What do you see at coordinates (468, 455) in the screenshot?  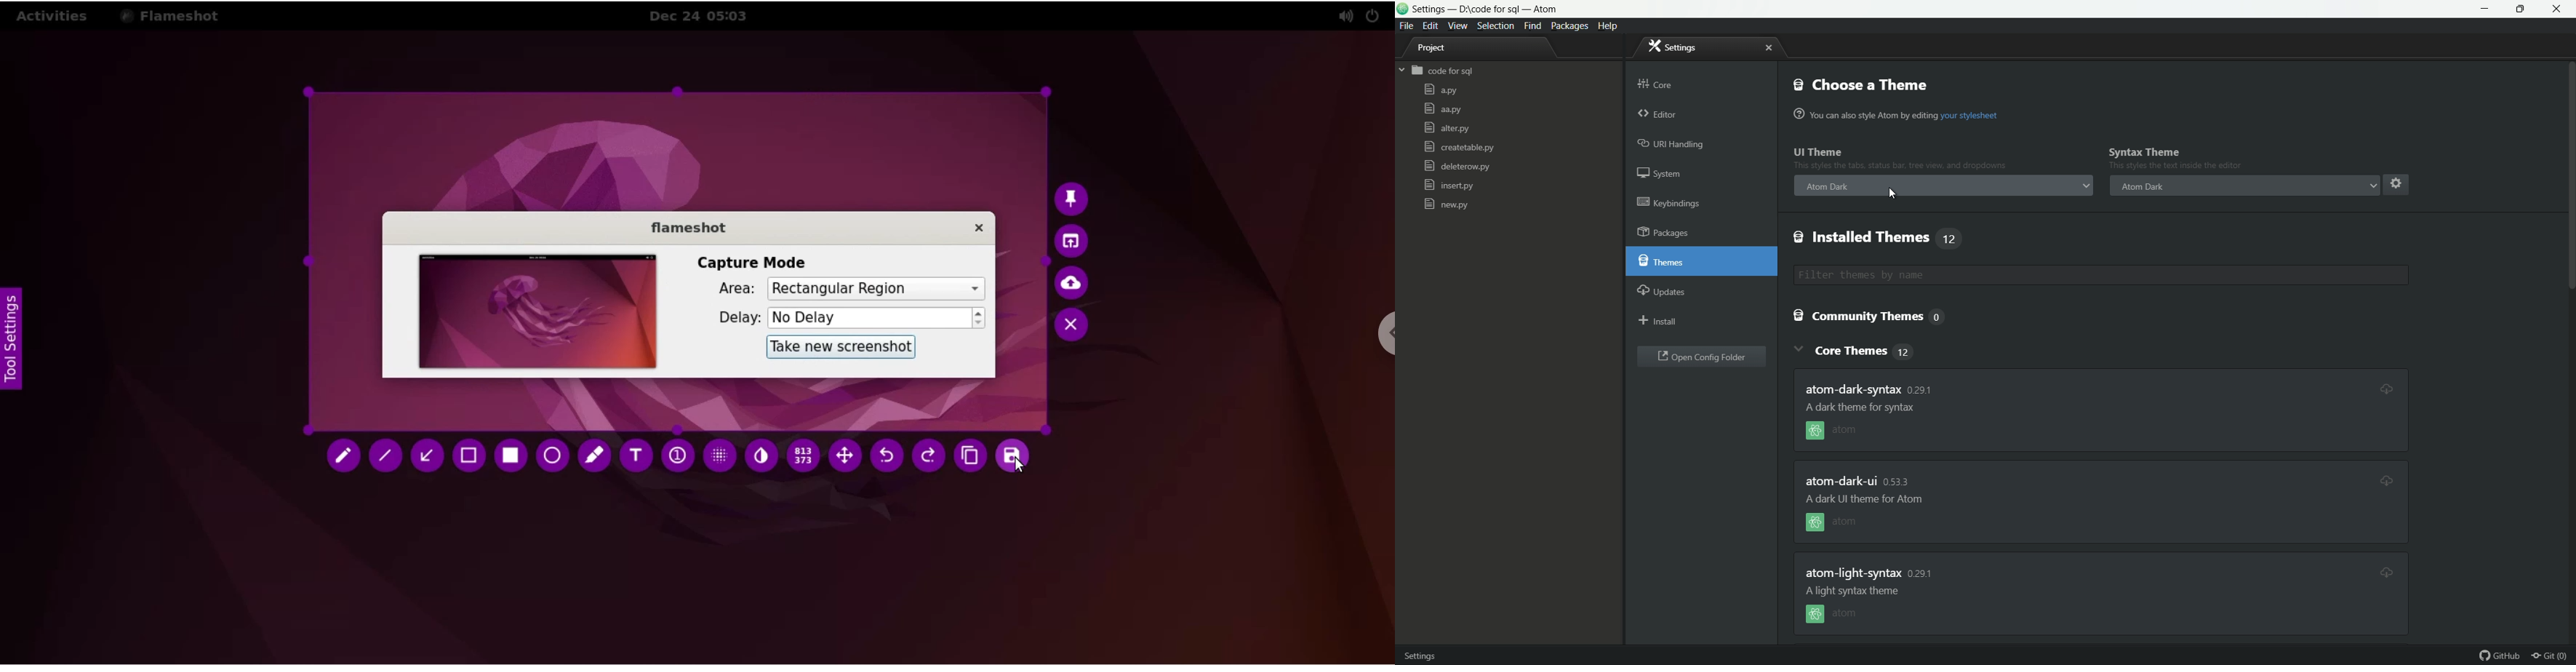 I see `selection ` at bounding box center [468, 455].